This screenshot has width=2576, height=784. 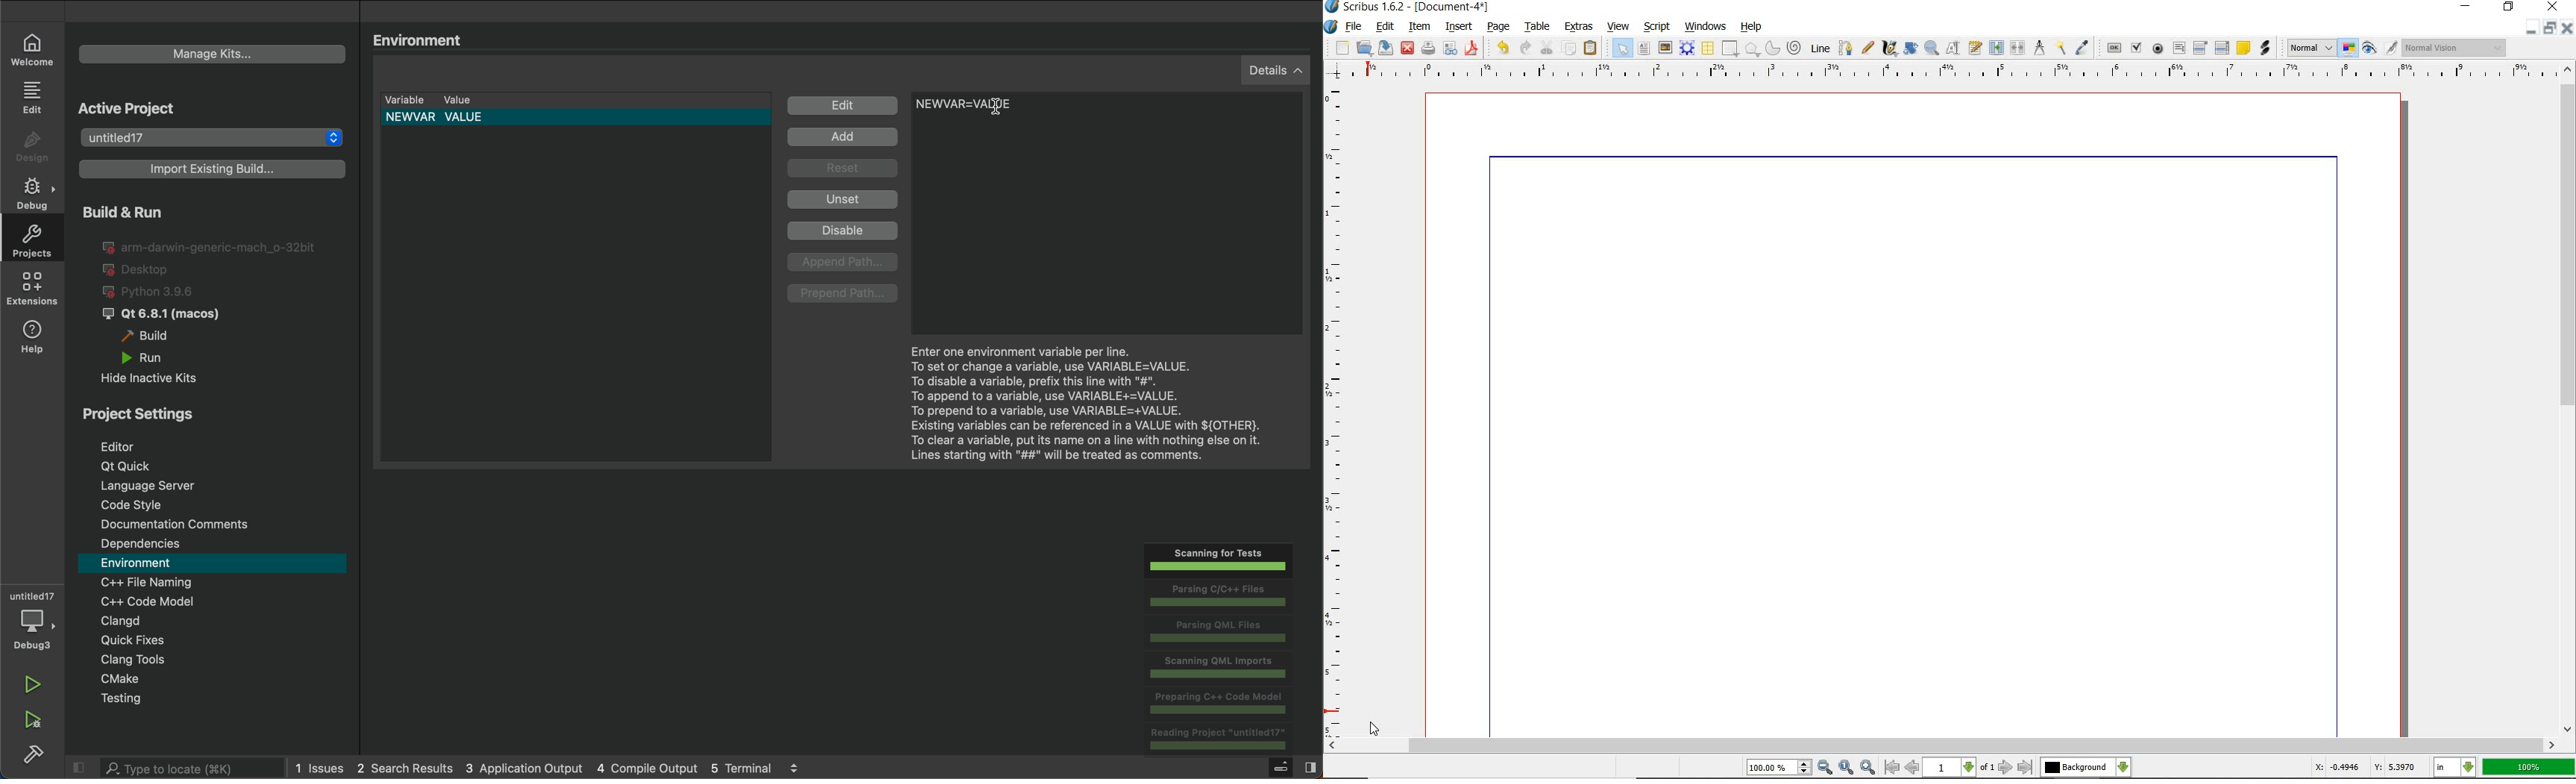 I want to click on Edit, so click(x=845, y=107).